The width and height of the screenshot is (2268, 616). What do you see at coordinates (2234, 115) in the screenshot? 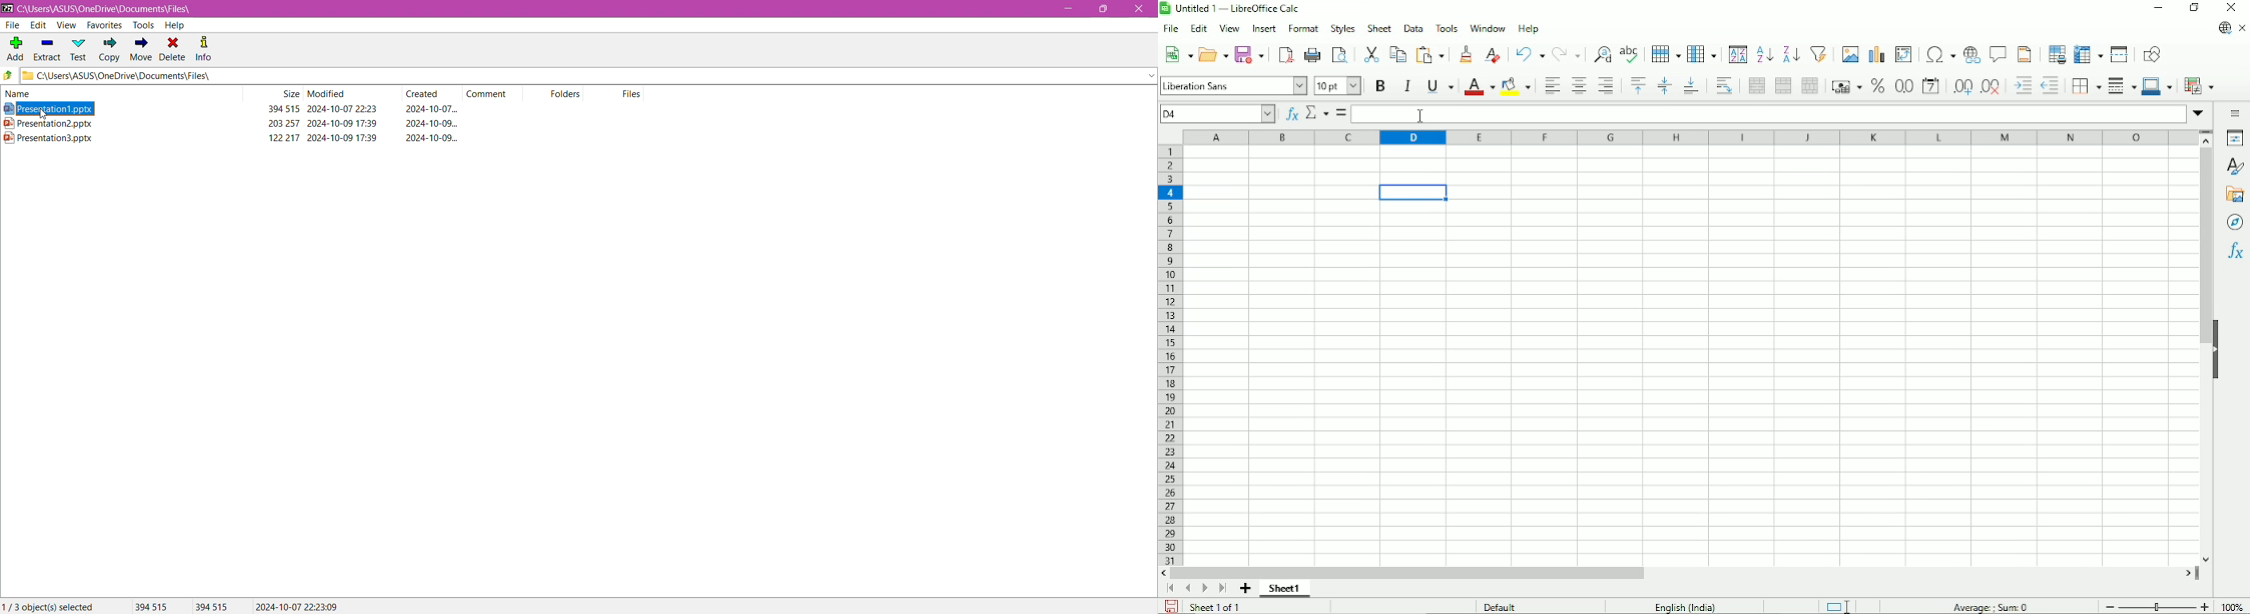
I see `Sidebar settings` at bounding box center [2234, 115].